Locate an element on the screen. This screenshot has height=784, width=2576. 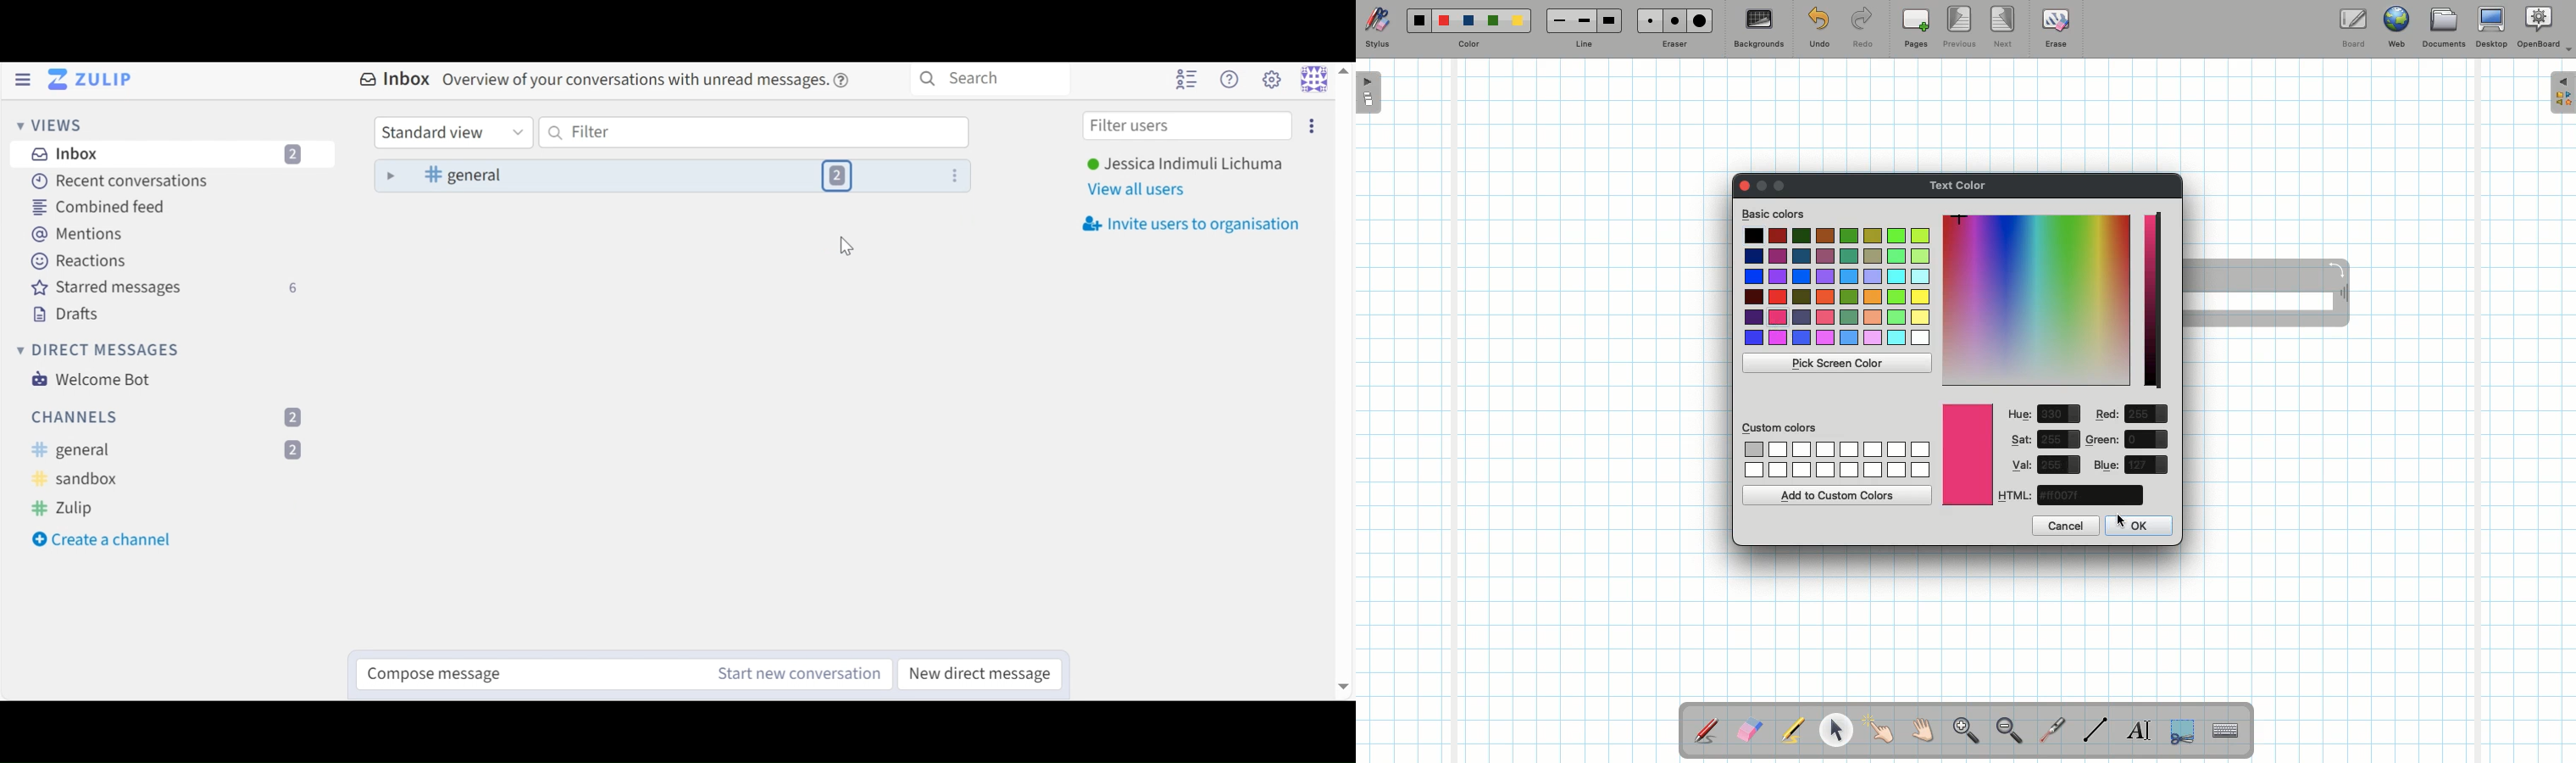
Views is located at coordinates (49, 124).